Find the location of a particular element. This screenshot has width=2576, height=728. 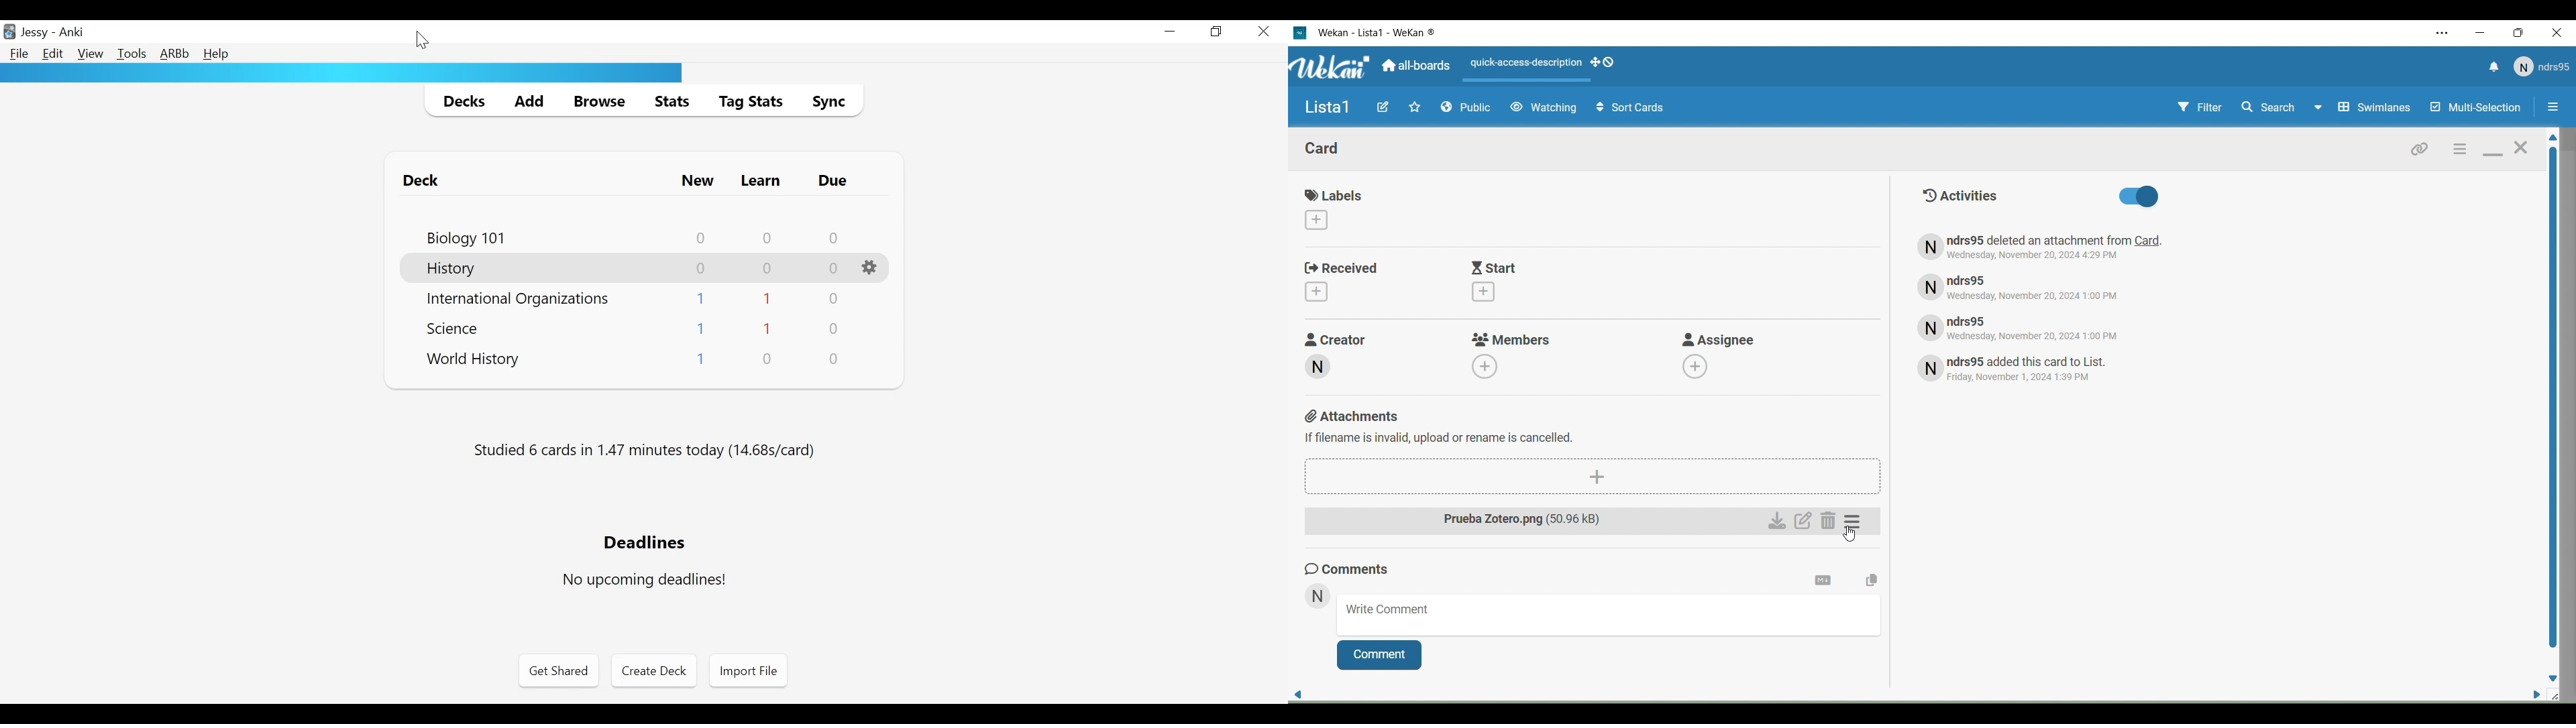

minimize is located at coordinates (1171, 31).